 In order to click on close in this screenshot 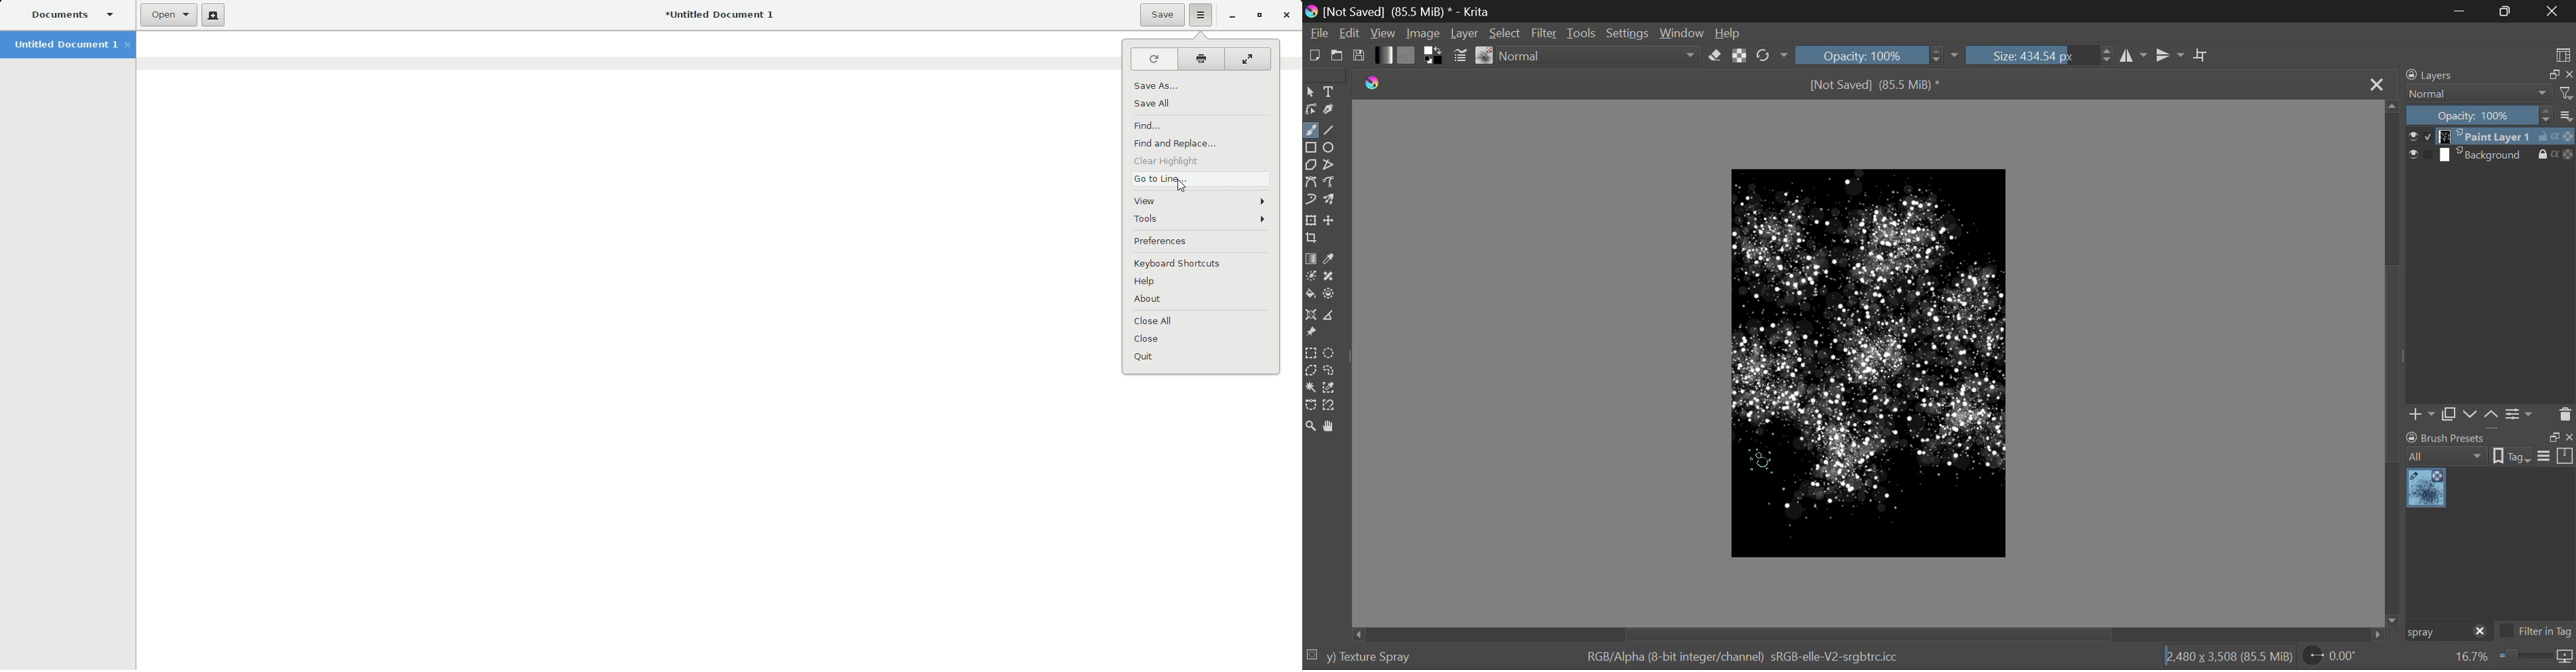, I will do `click(2568, 75)`.